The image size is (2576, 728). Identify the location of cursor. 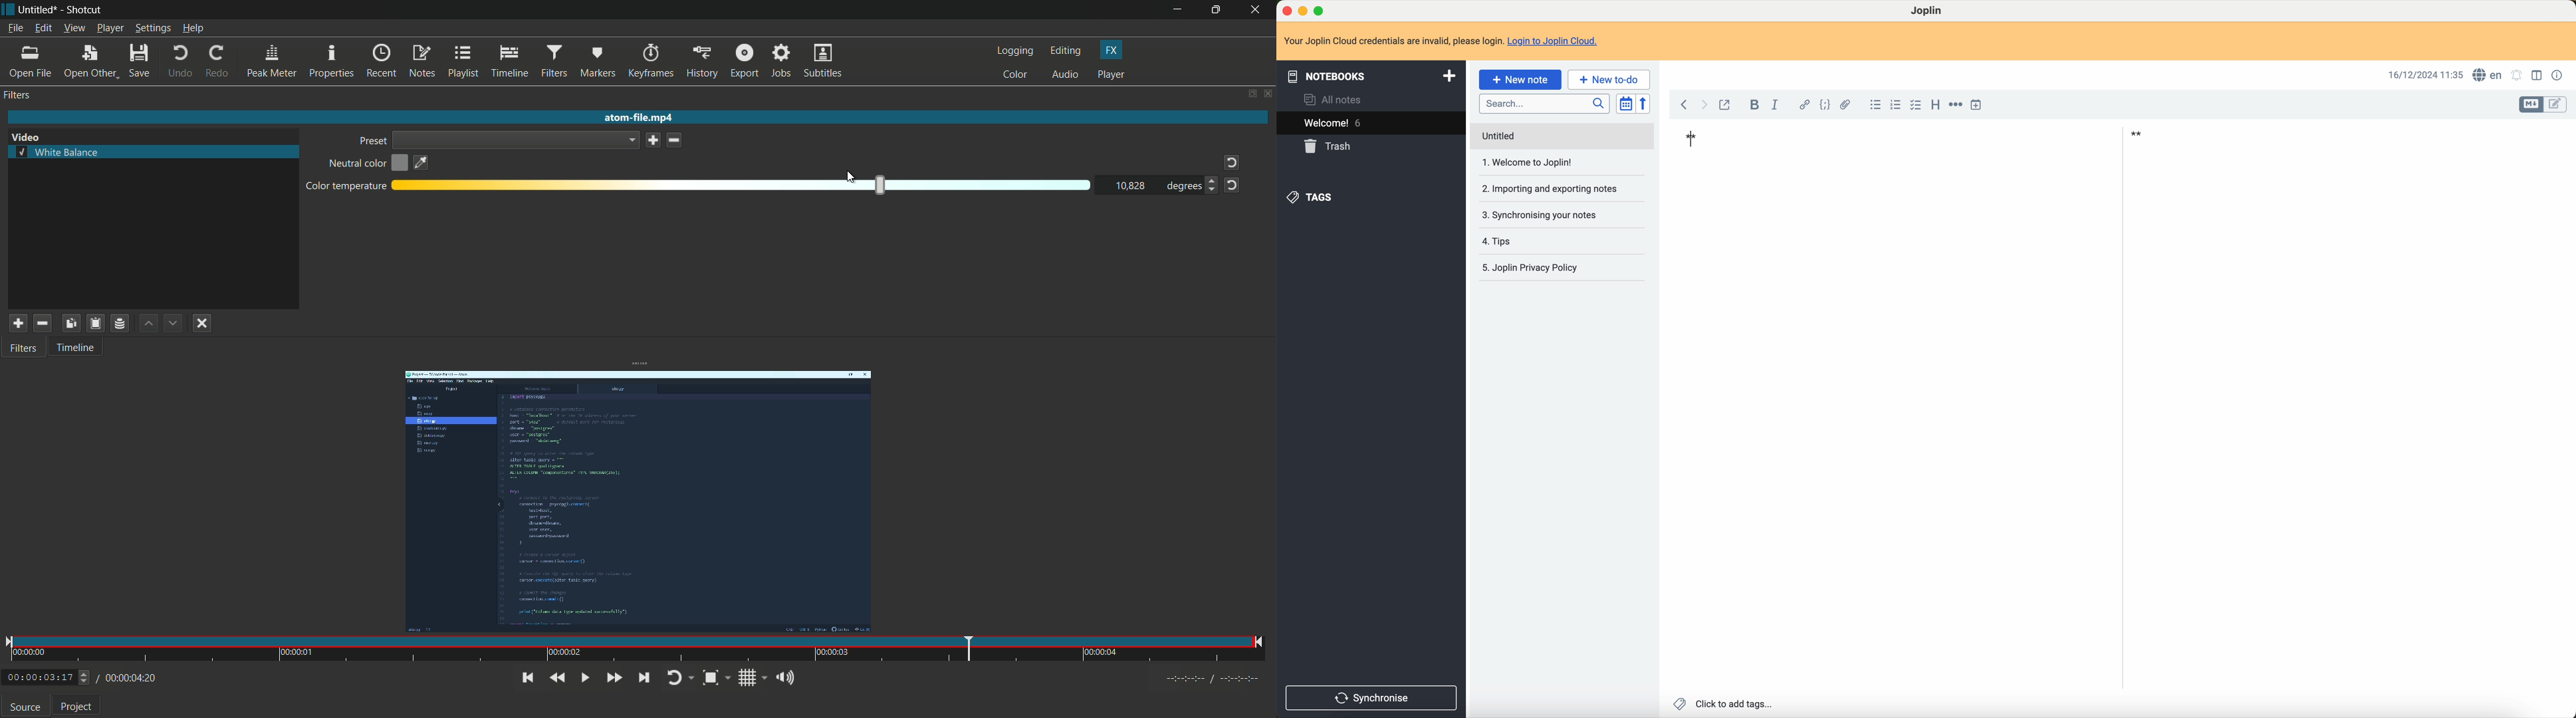
(850, 177).